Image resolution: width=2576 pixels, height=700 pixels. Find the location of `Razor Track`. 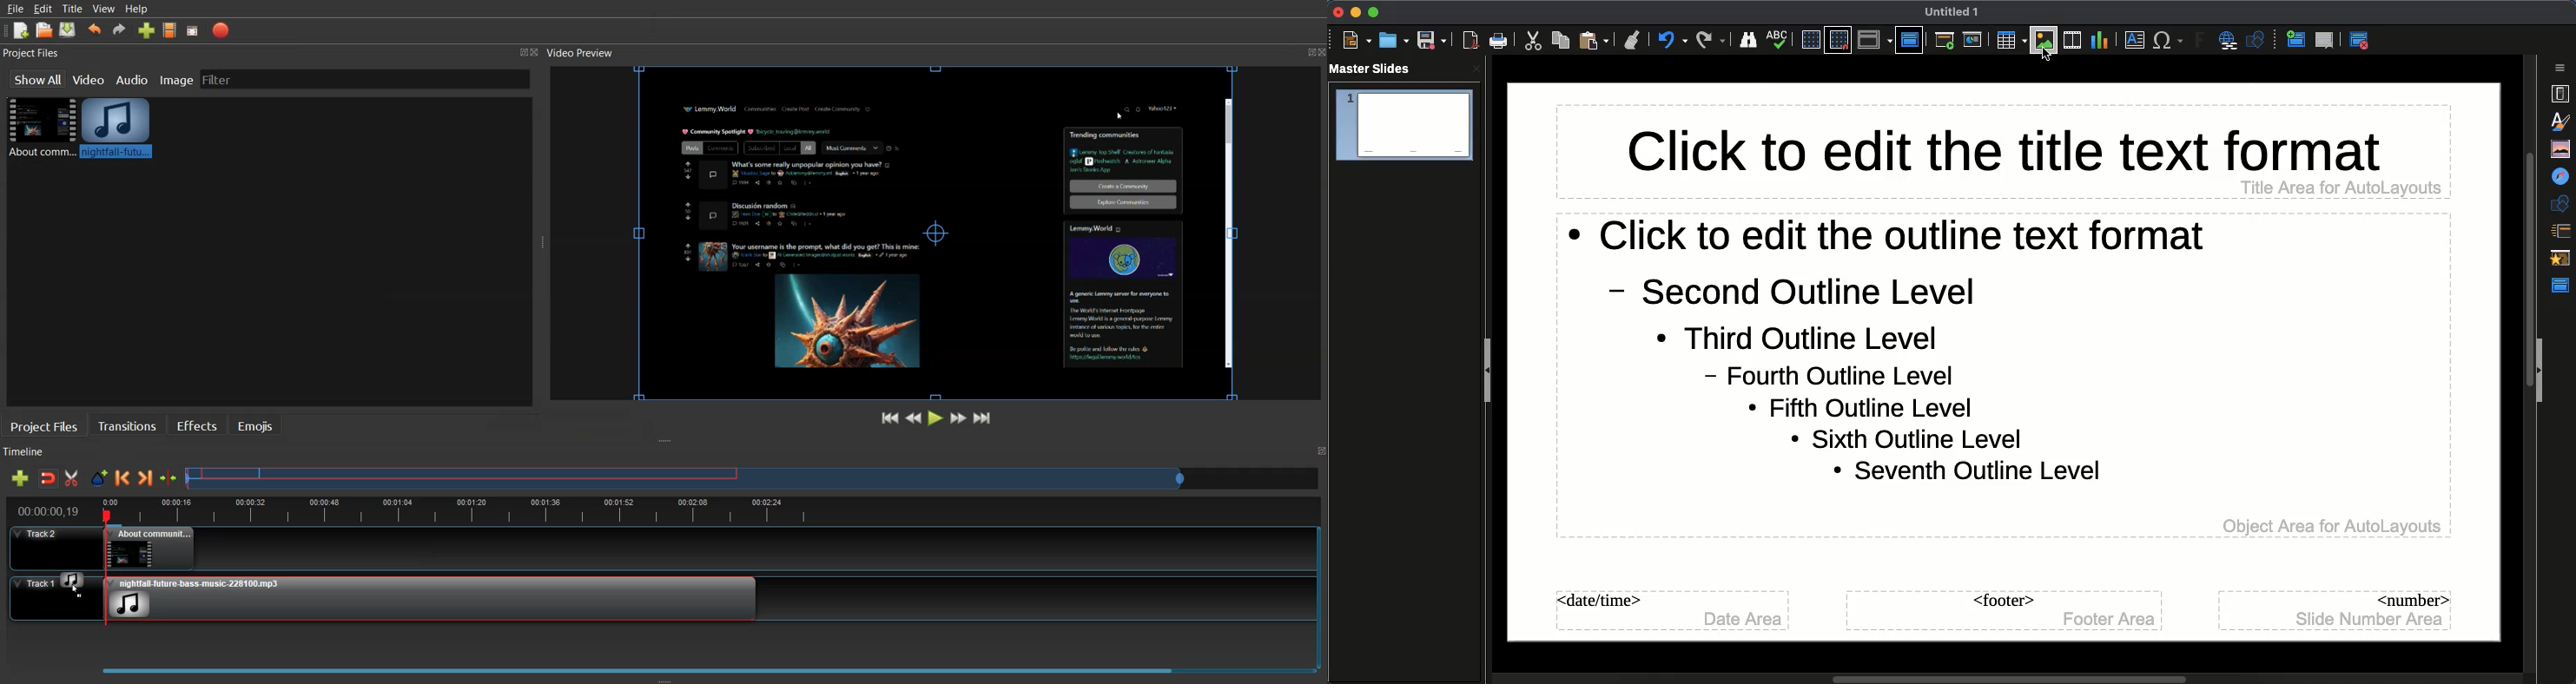

Razor Track is located at coordinates (73, 478).